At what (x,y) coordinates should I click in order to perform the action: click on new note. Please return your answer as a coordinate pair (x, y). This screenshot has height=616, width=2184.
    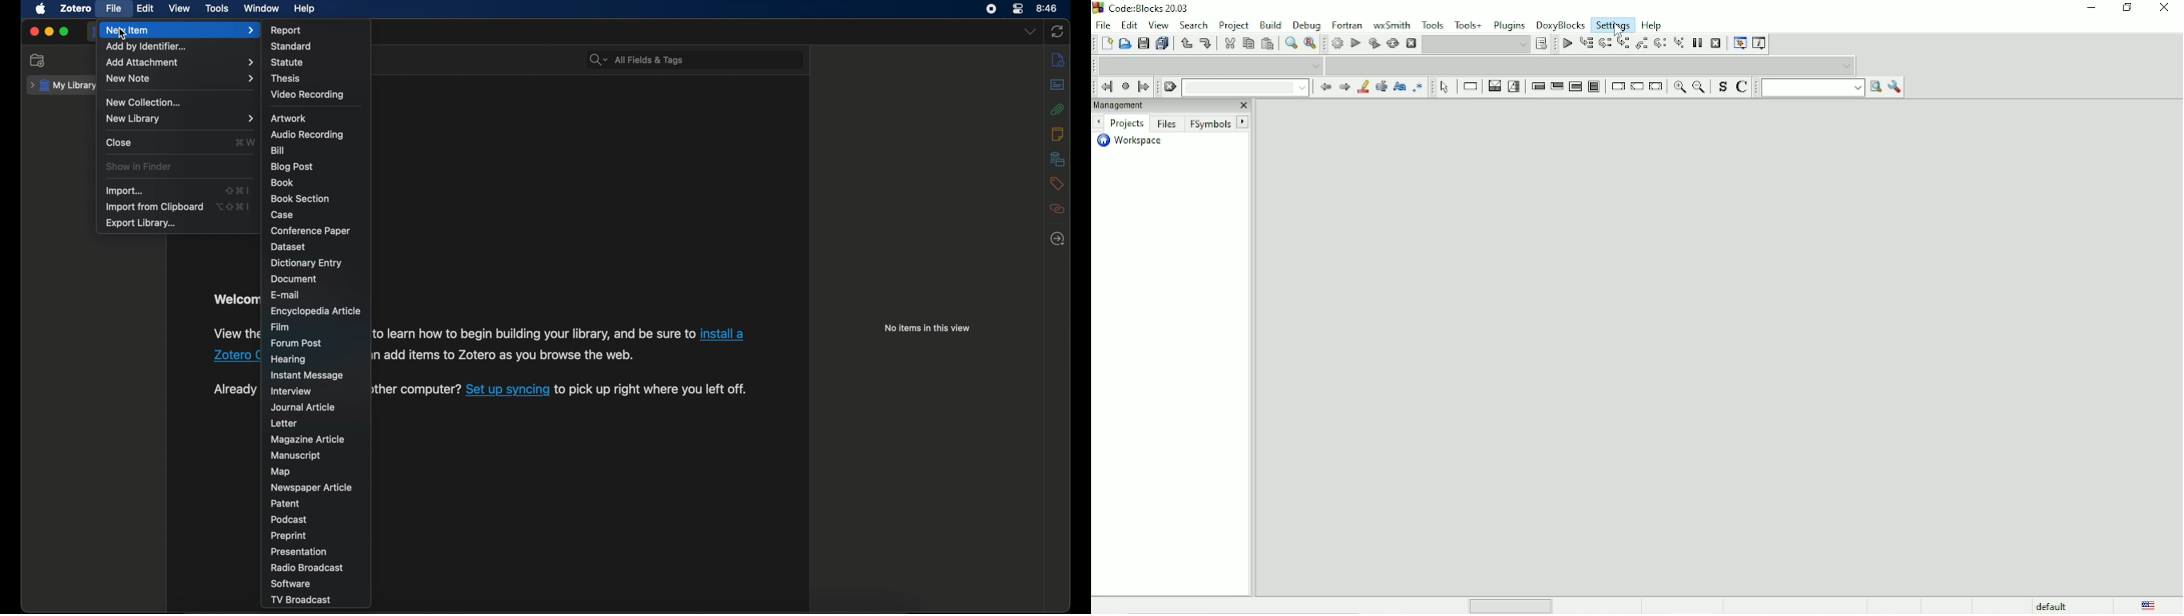
    Looking at the image, I should click on (180, 78).